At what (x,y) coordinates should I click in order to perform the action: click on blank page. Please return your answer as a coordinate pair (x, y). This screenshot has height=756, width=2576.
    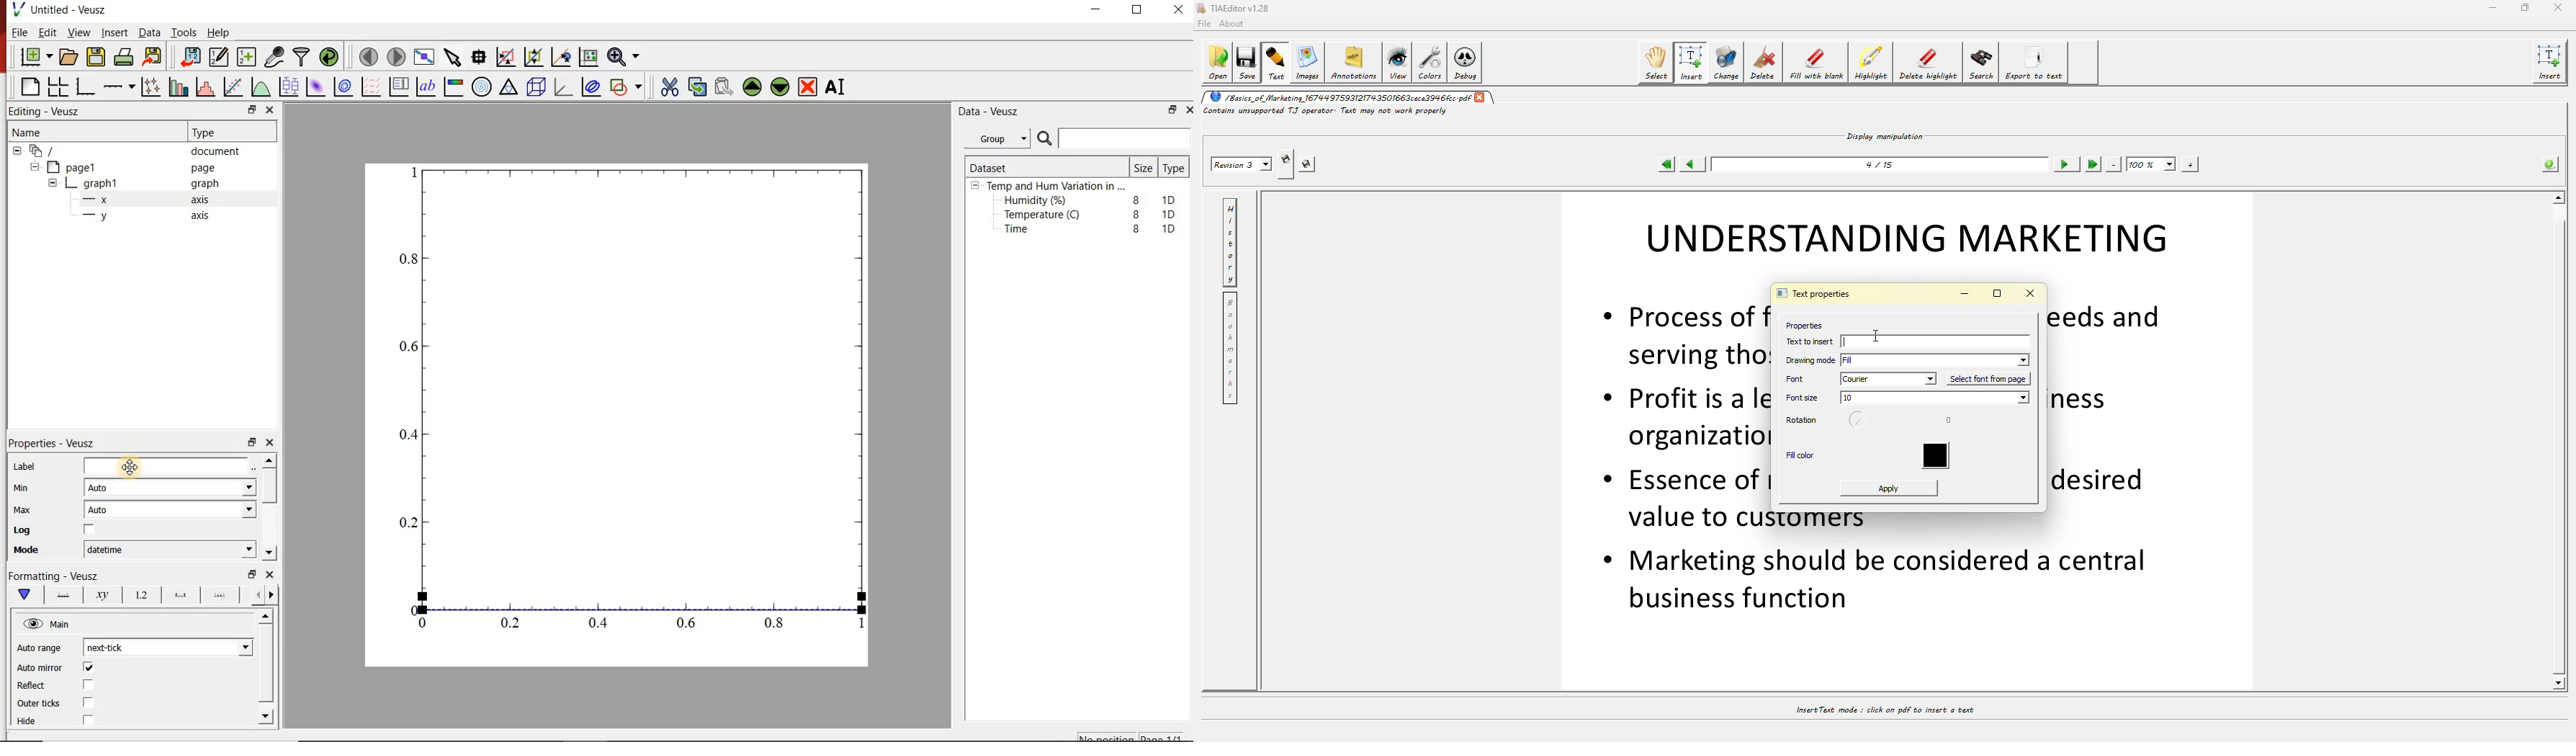
    Looking at the image, I should click on (28, 85).